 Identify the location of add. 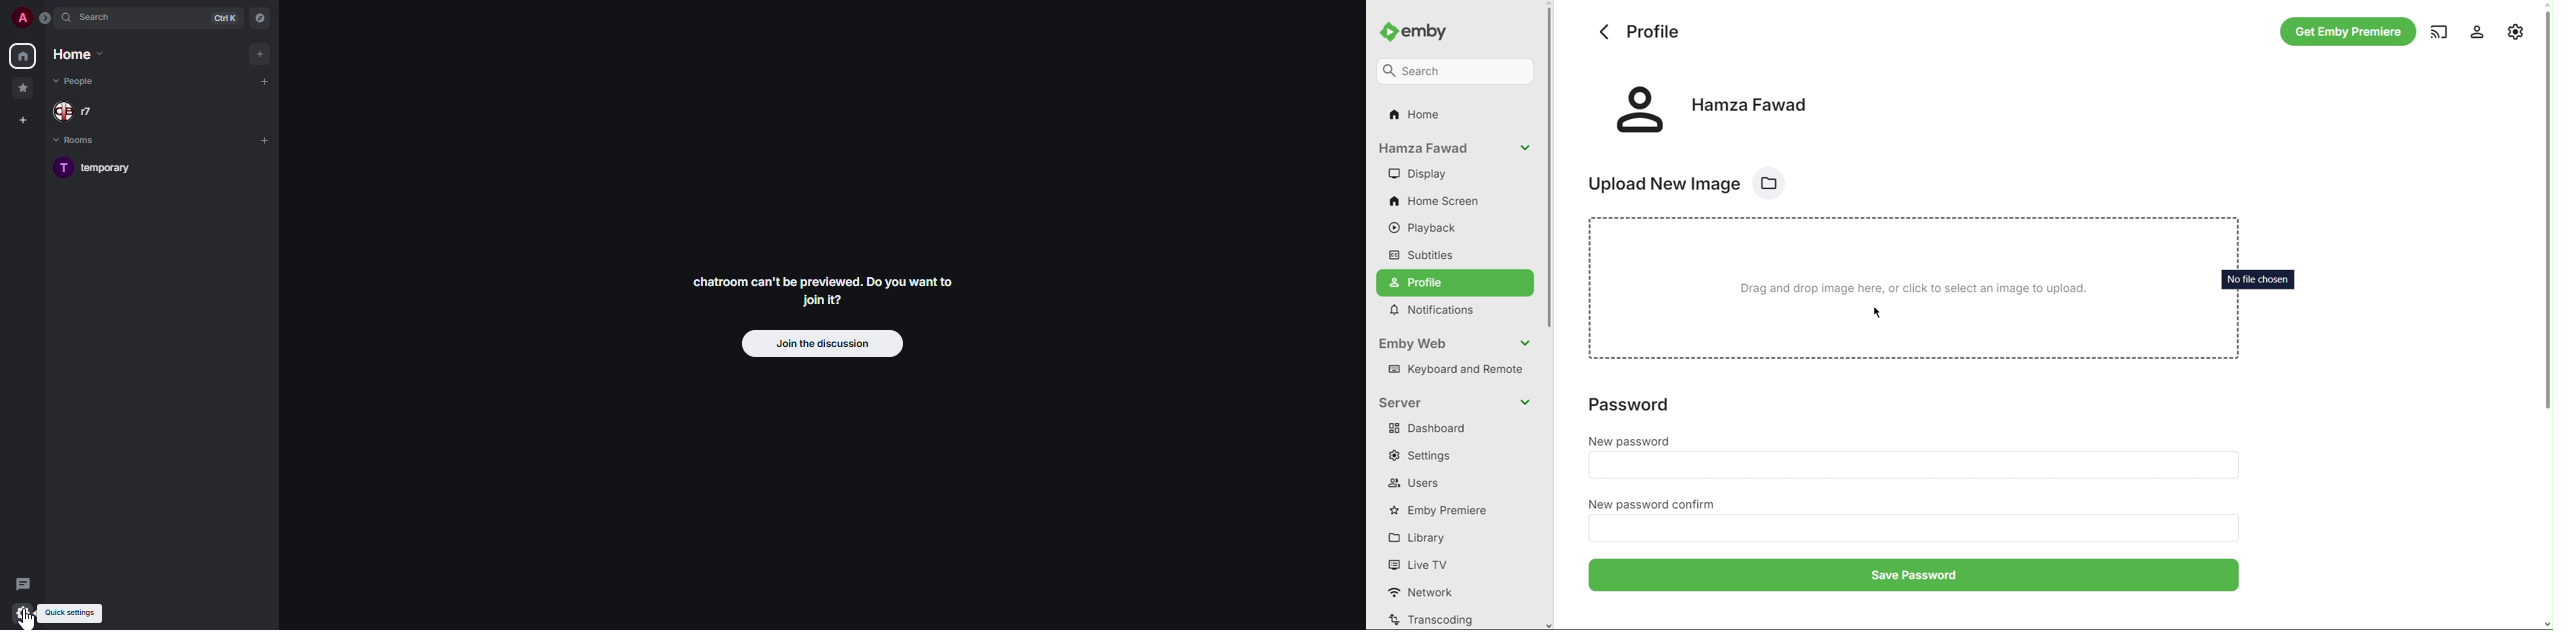
(265, 82).